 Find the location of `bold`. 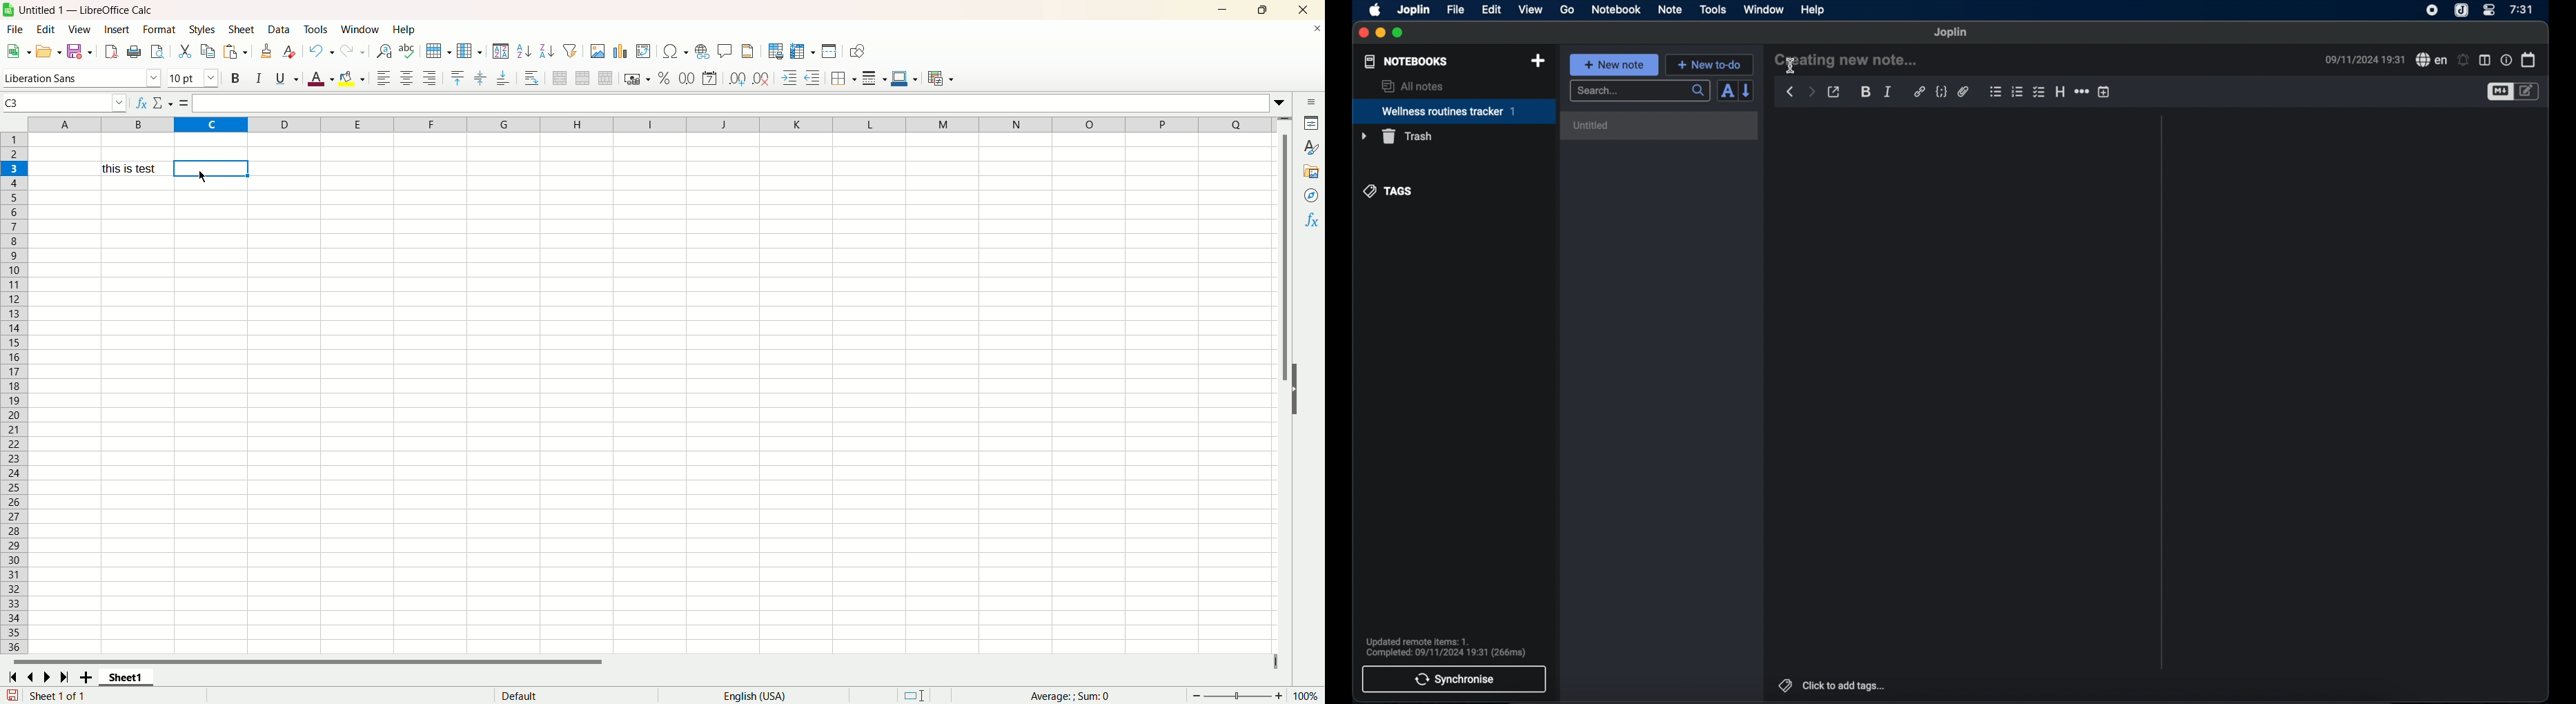

bold is located at coordinates (1866, 93).